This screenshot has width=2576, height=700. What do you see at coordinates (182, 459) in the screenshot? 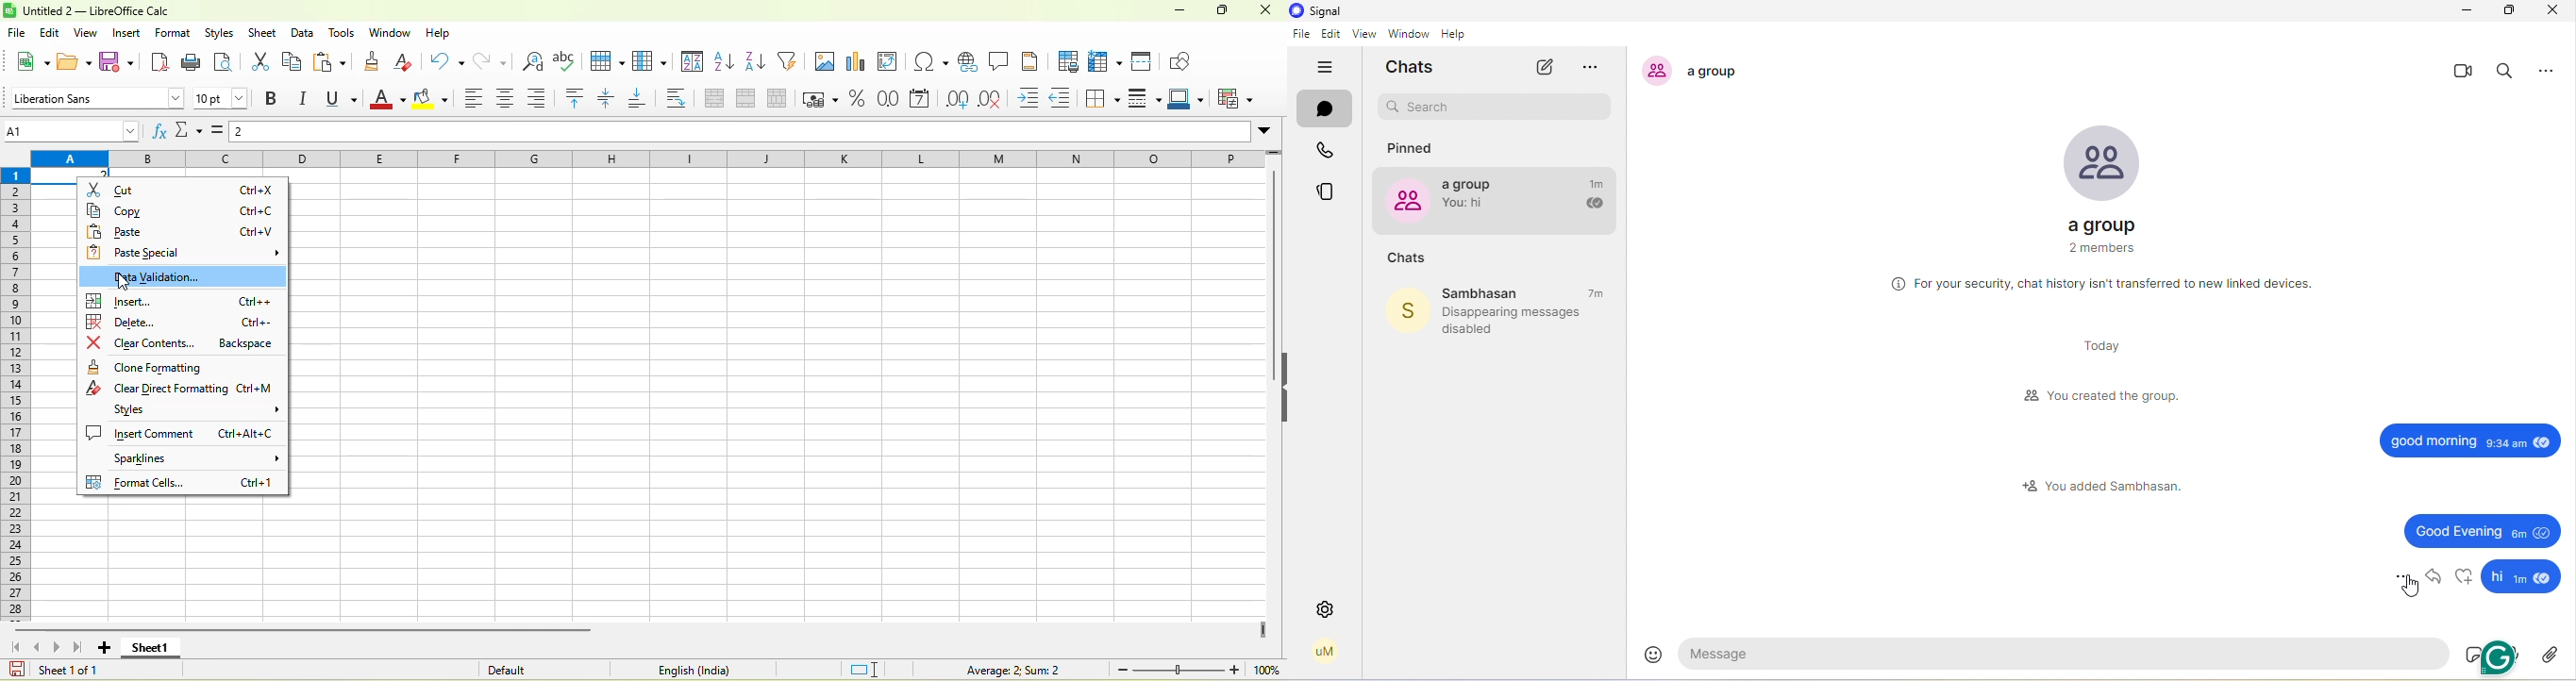
I see `spsrklines` at bounding box center [182, 459].